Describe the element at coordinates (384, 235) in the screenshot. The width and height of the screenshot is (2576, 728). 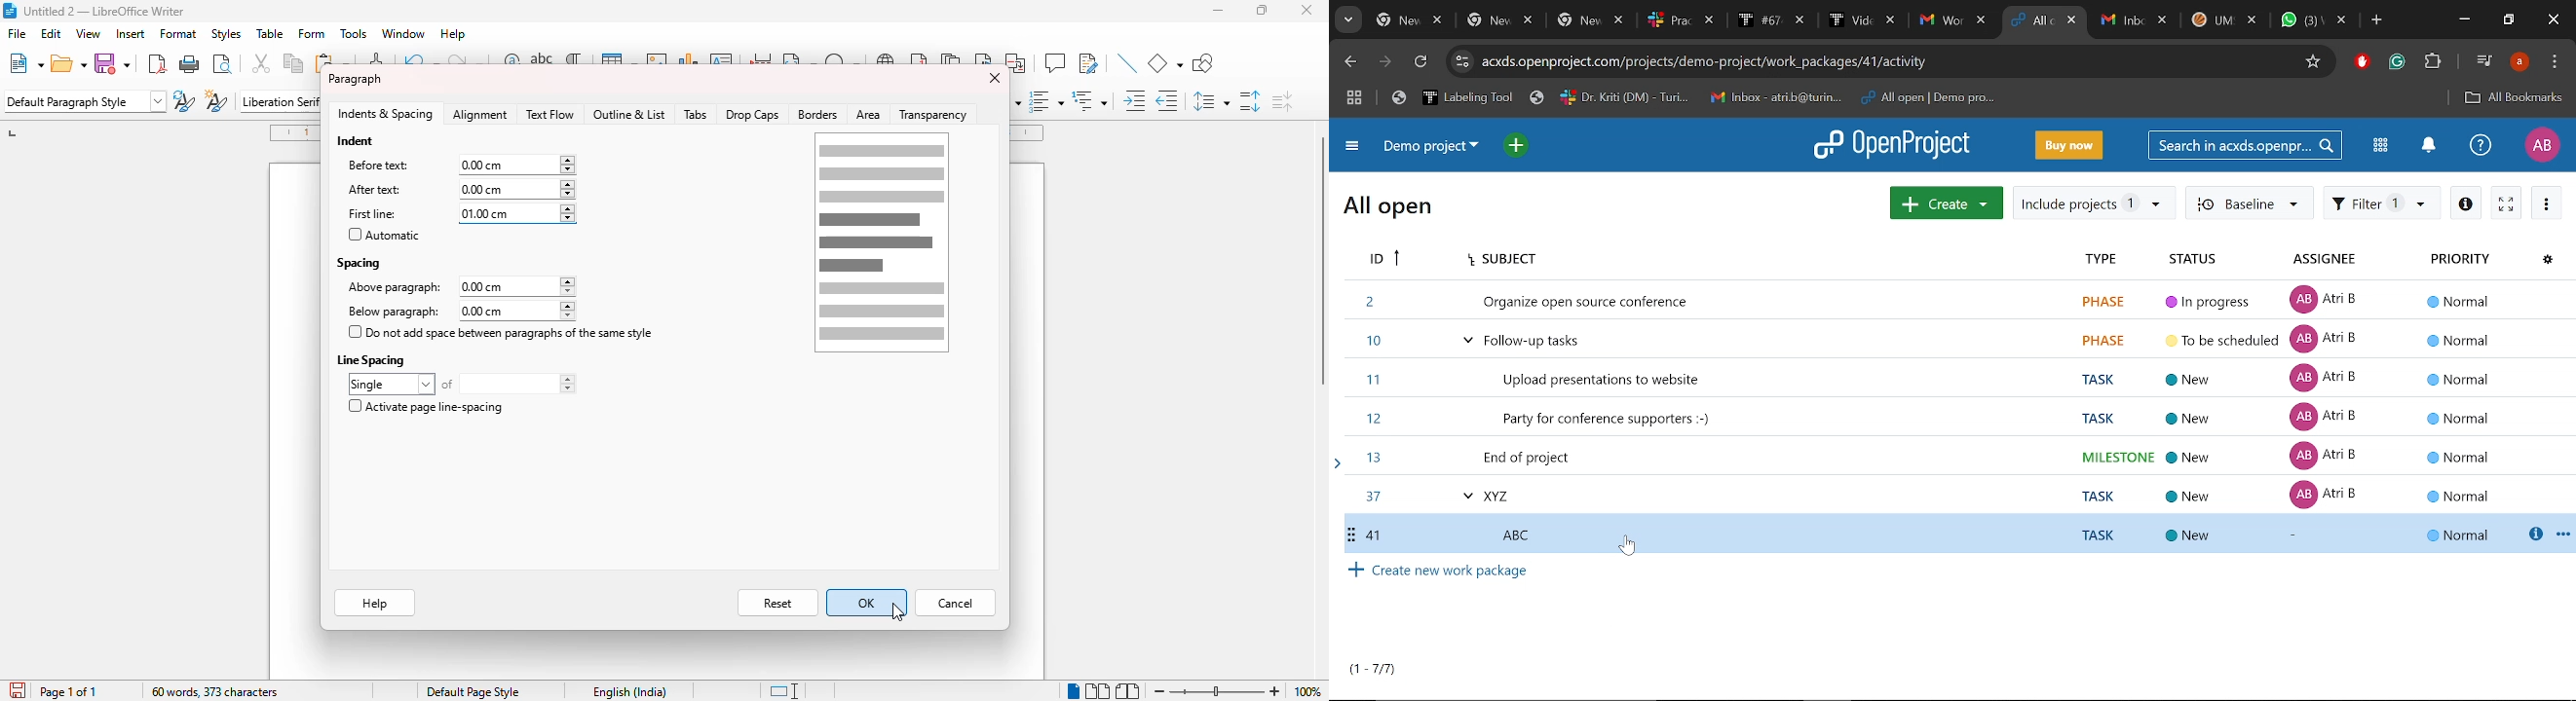
I see `automatic` at that location.